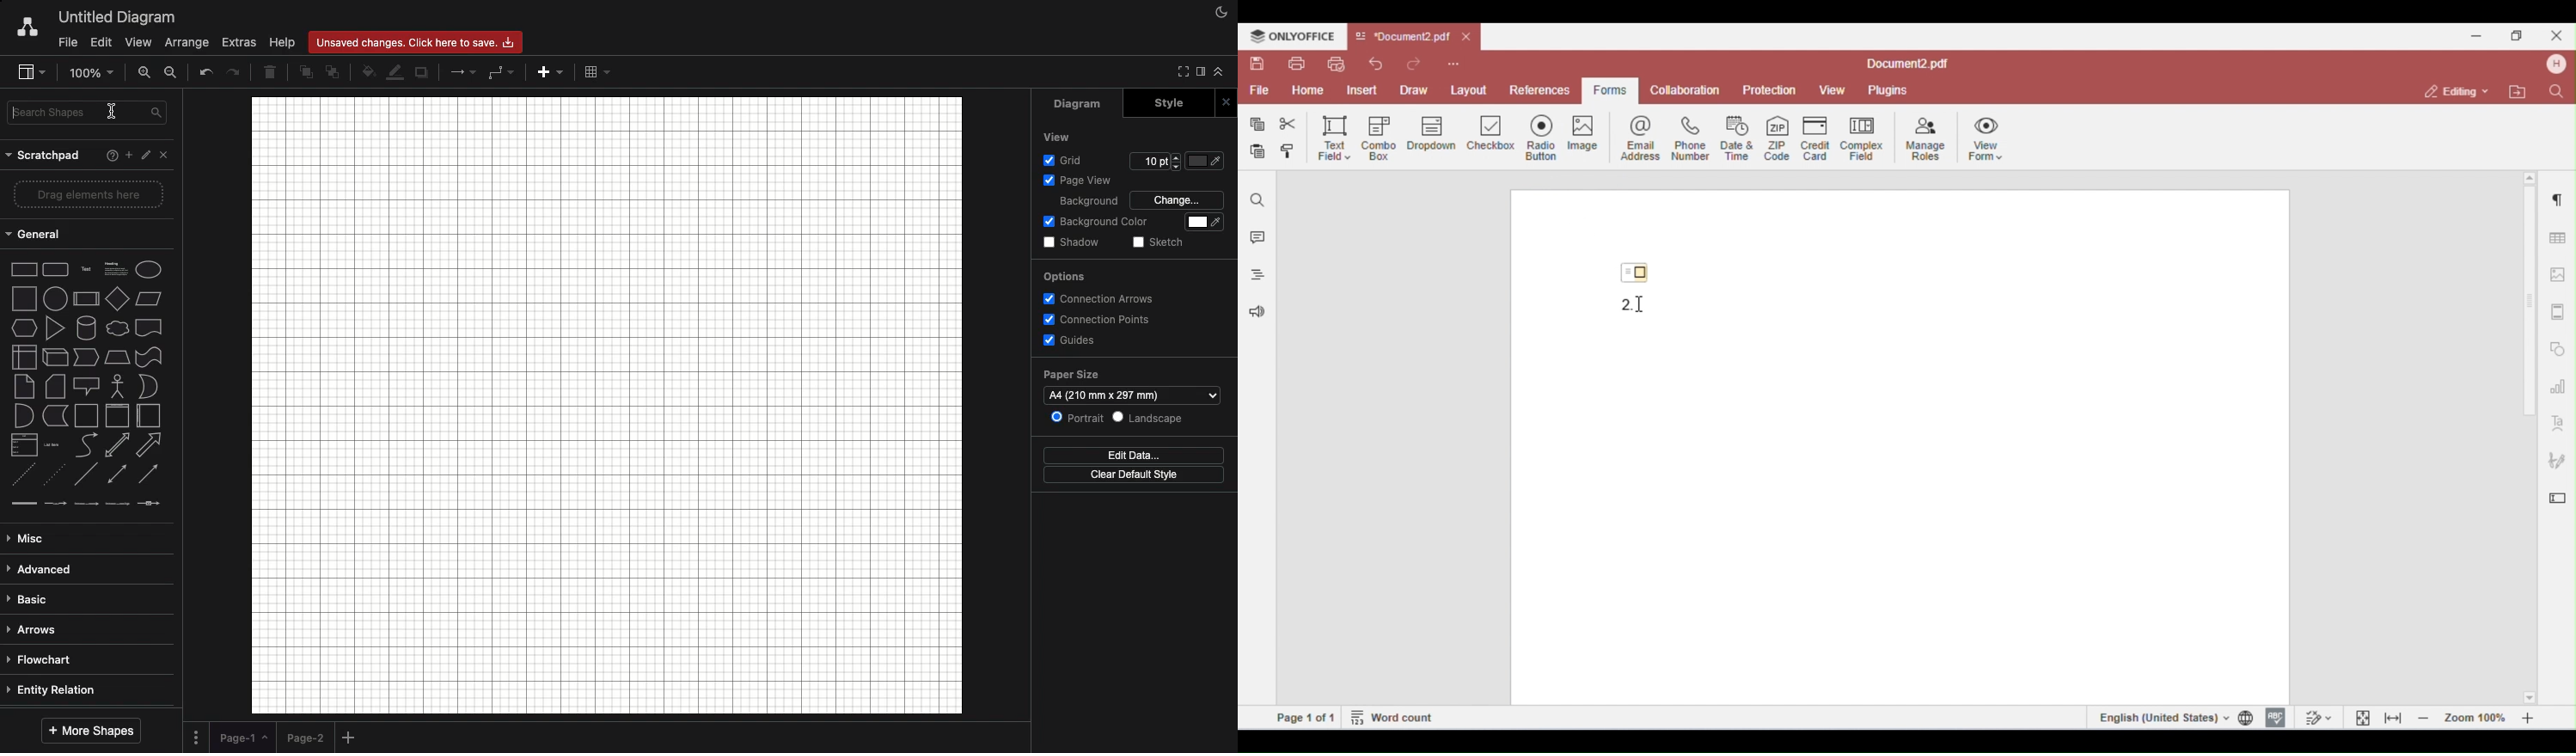 Image resolution: width=2576 pixels, height=756 pixels. Describe the element at coordinates (145, 71) in the screenshot. I see `Zoom in` at that location.